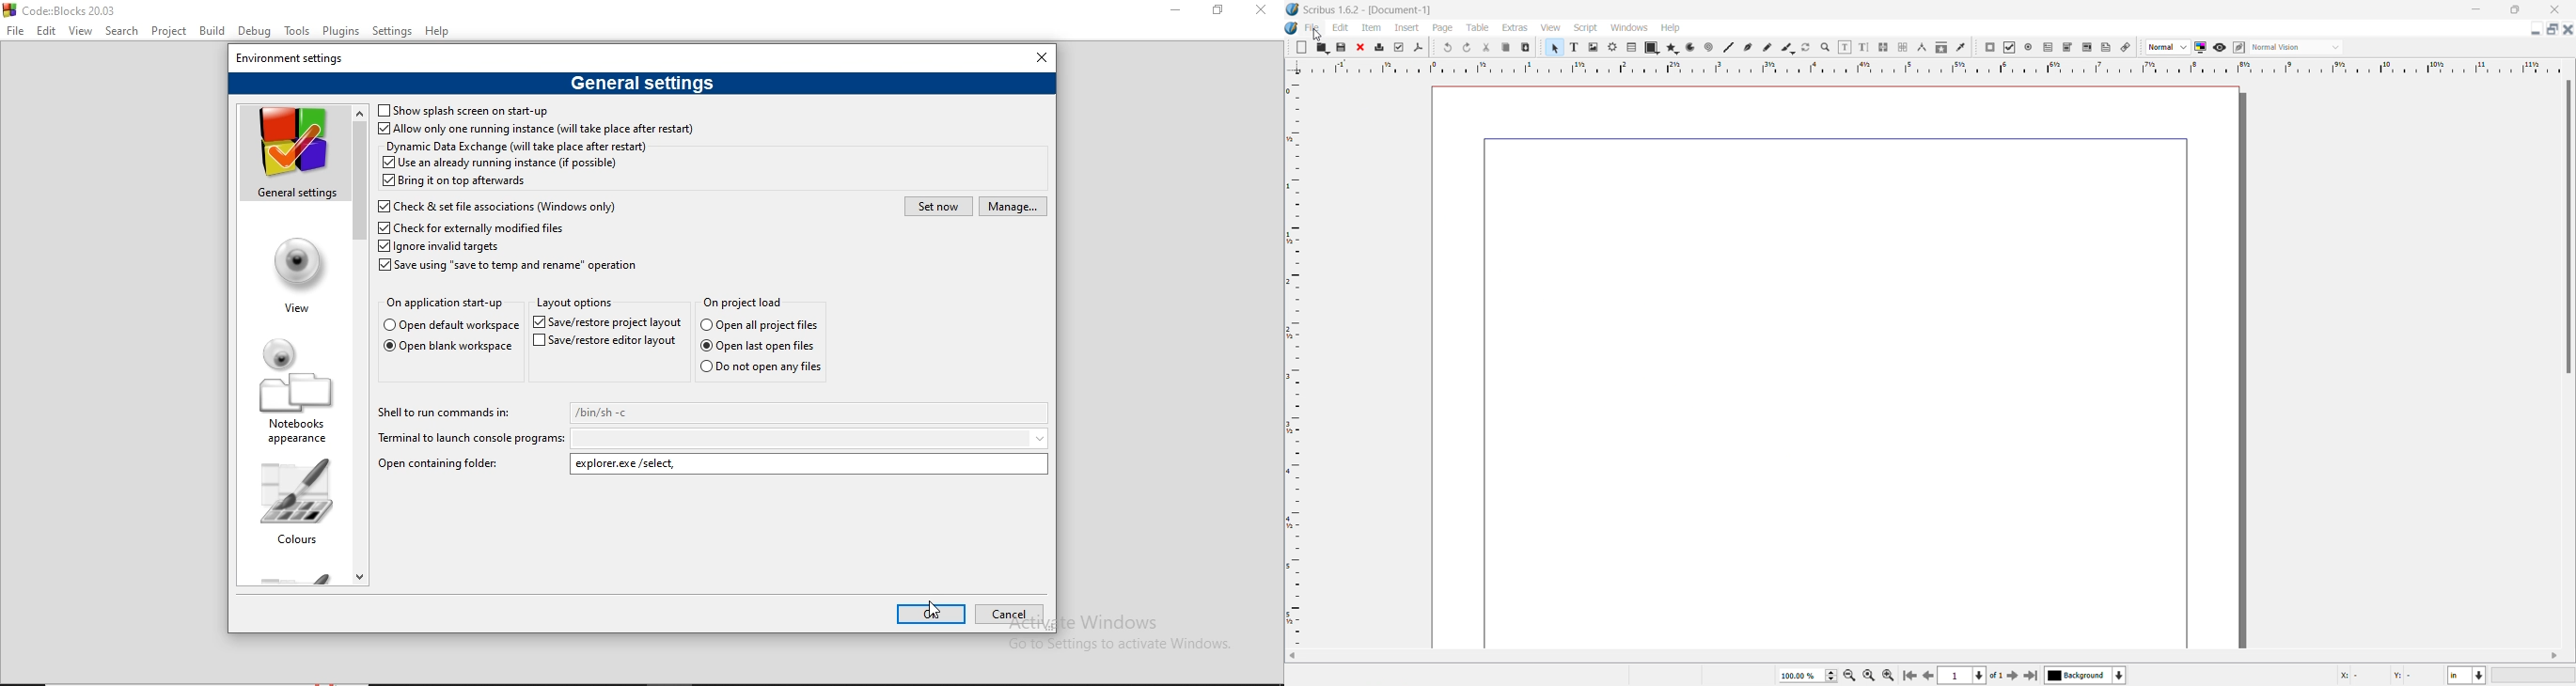  Describe the element at coordinates (1317, 34) in the screenshot. I see `cursor ` at that location.